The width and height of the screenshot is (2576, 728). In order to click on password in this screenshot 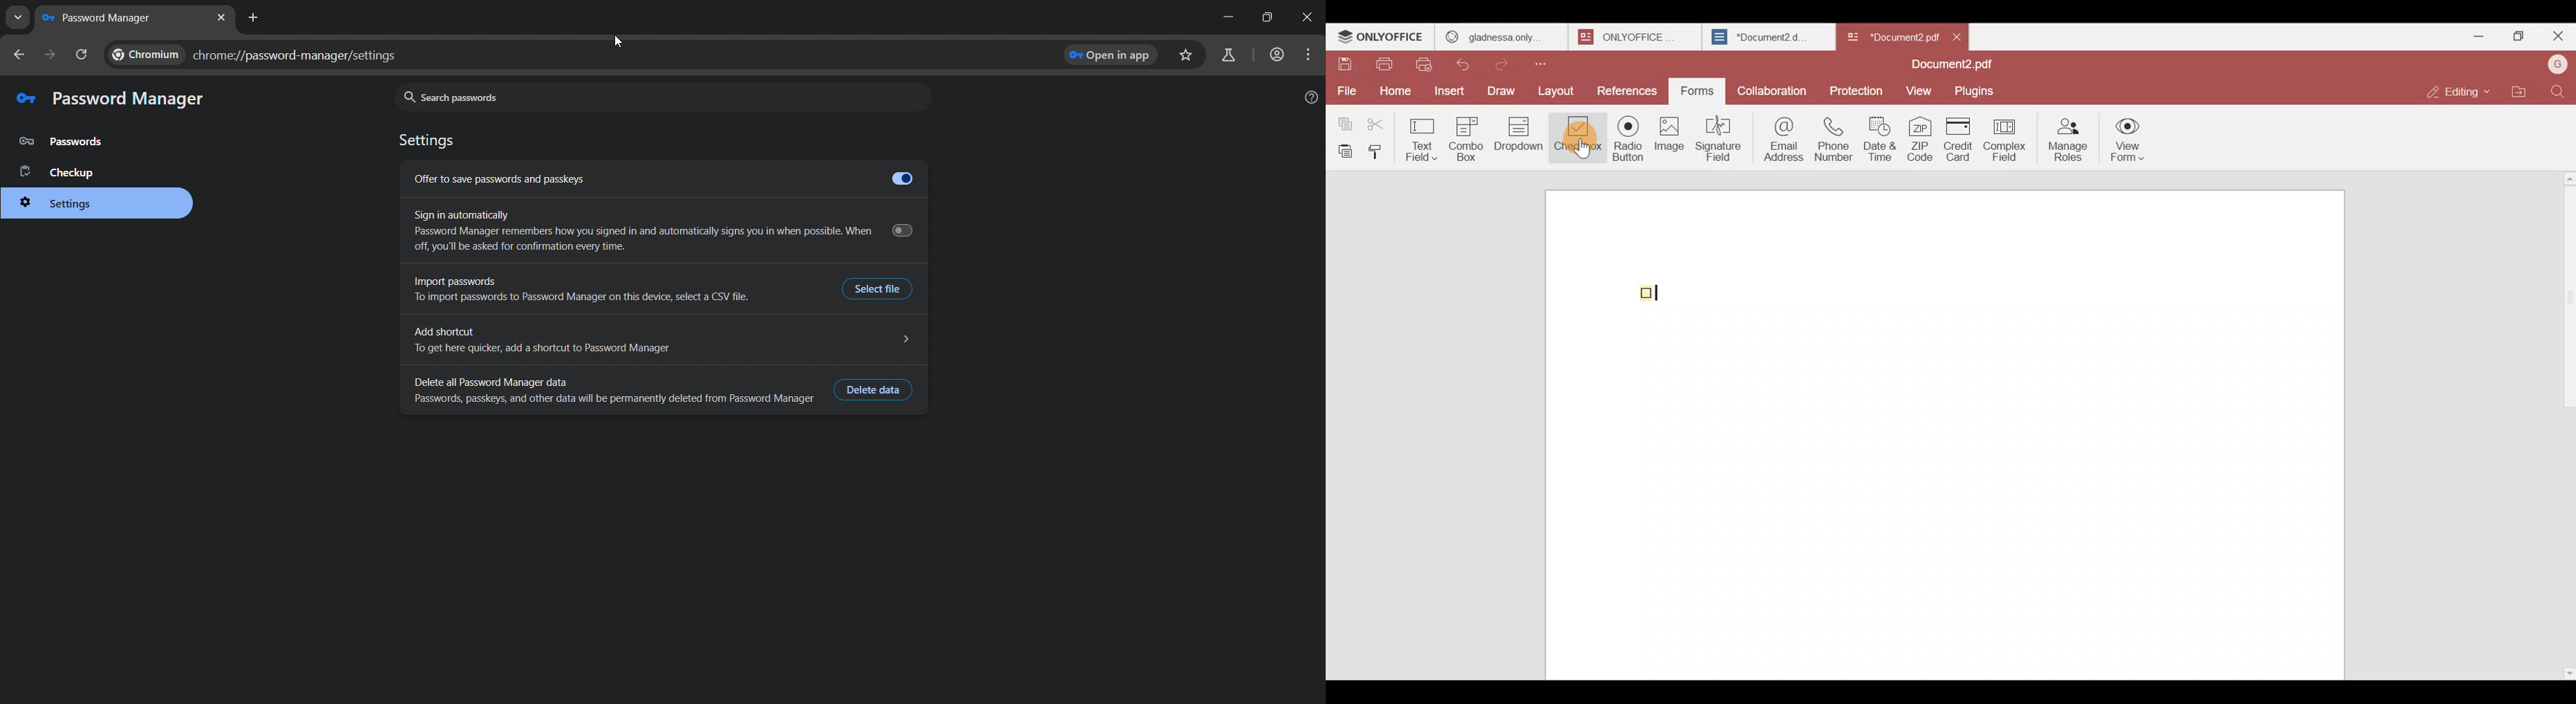, I will do `click(68, 142)`.